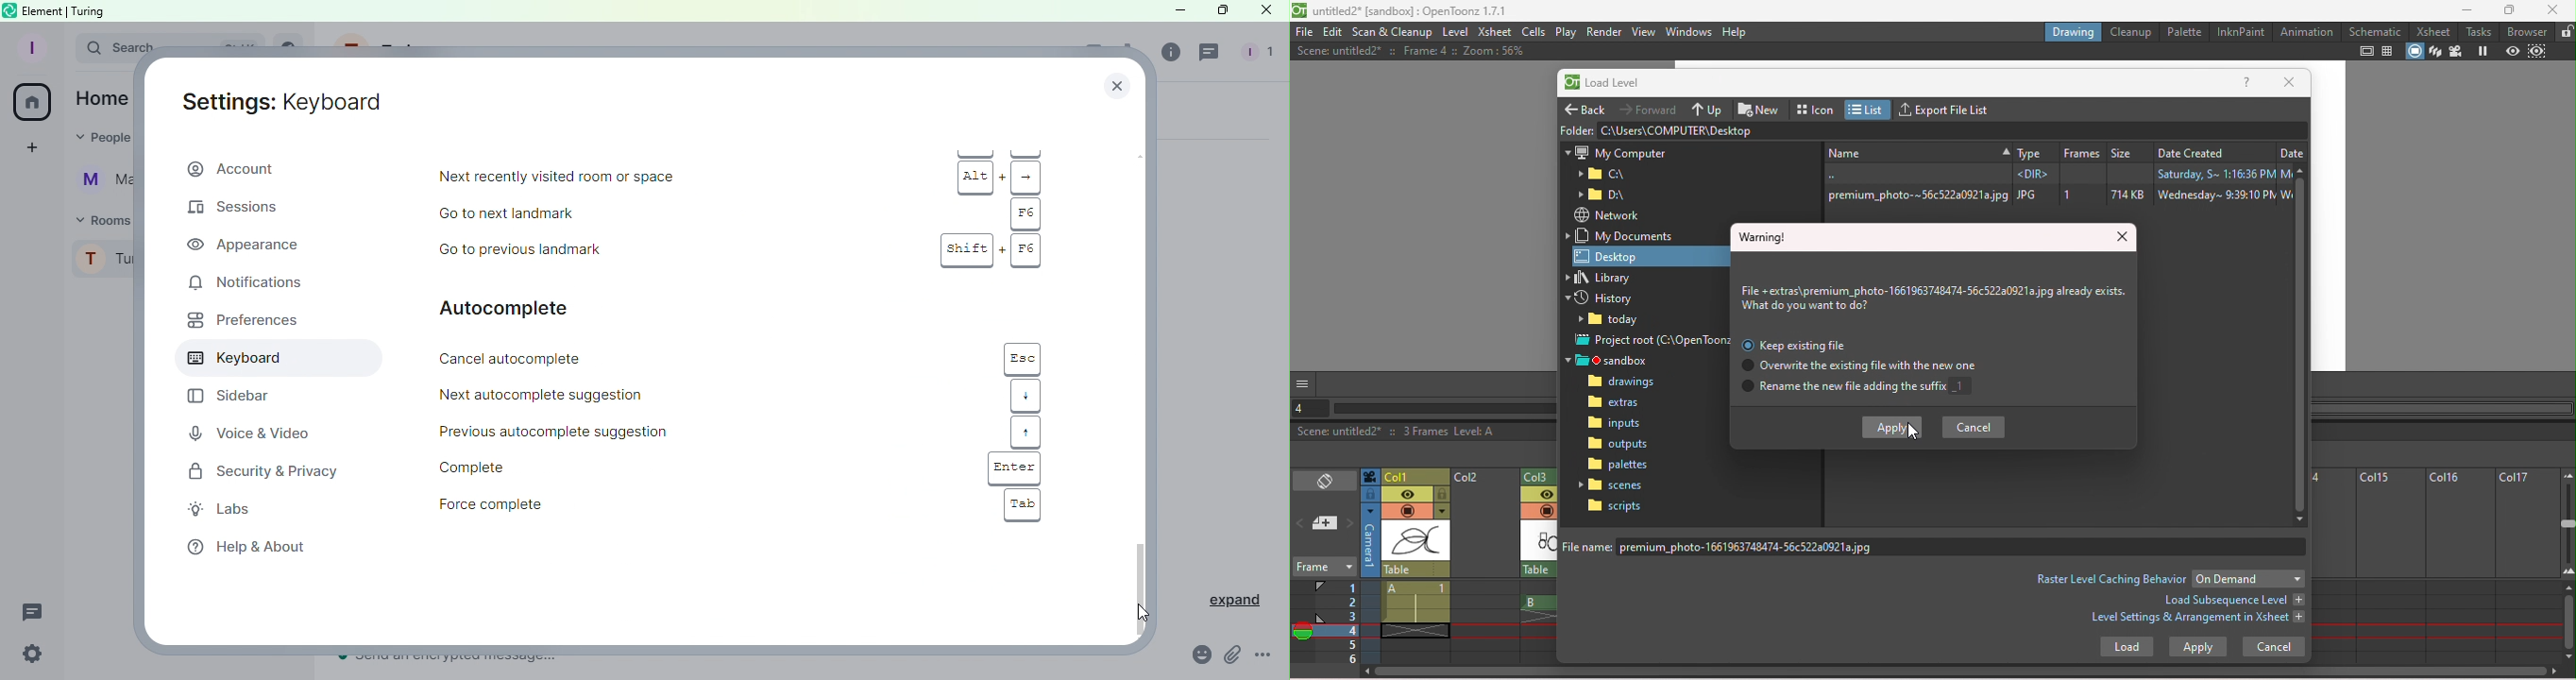 The height and width of the screenshot is (700, 2576). I want to click on Attachment, so click(1232, 658).